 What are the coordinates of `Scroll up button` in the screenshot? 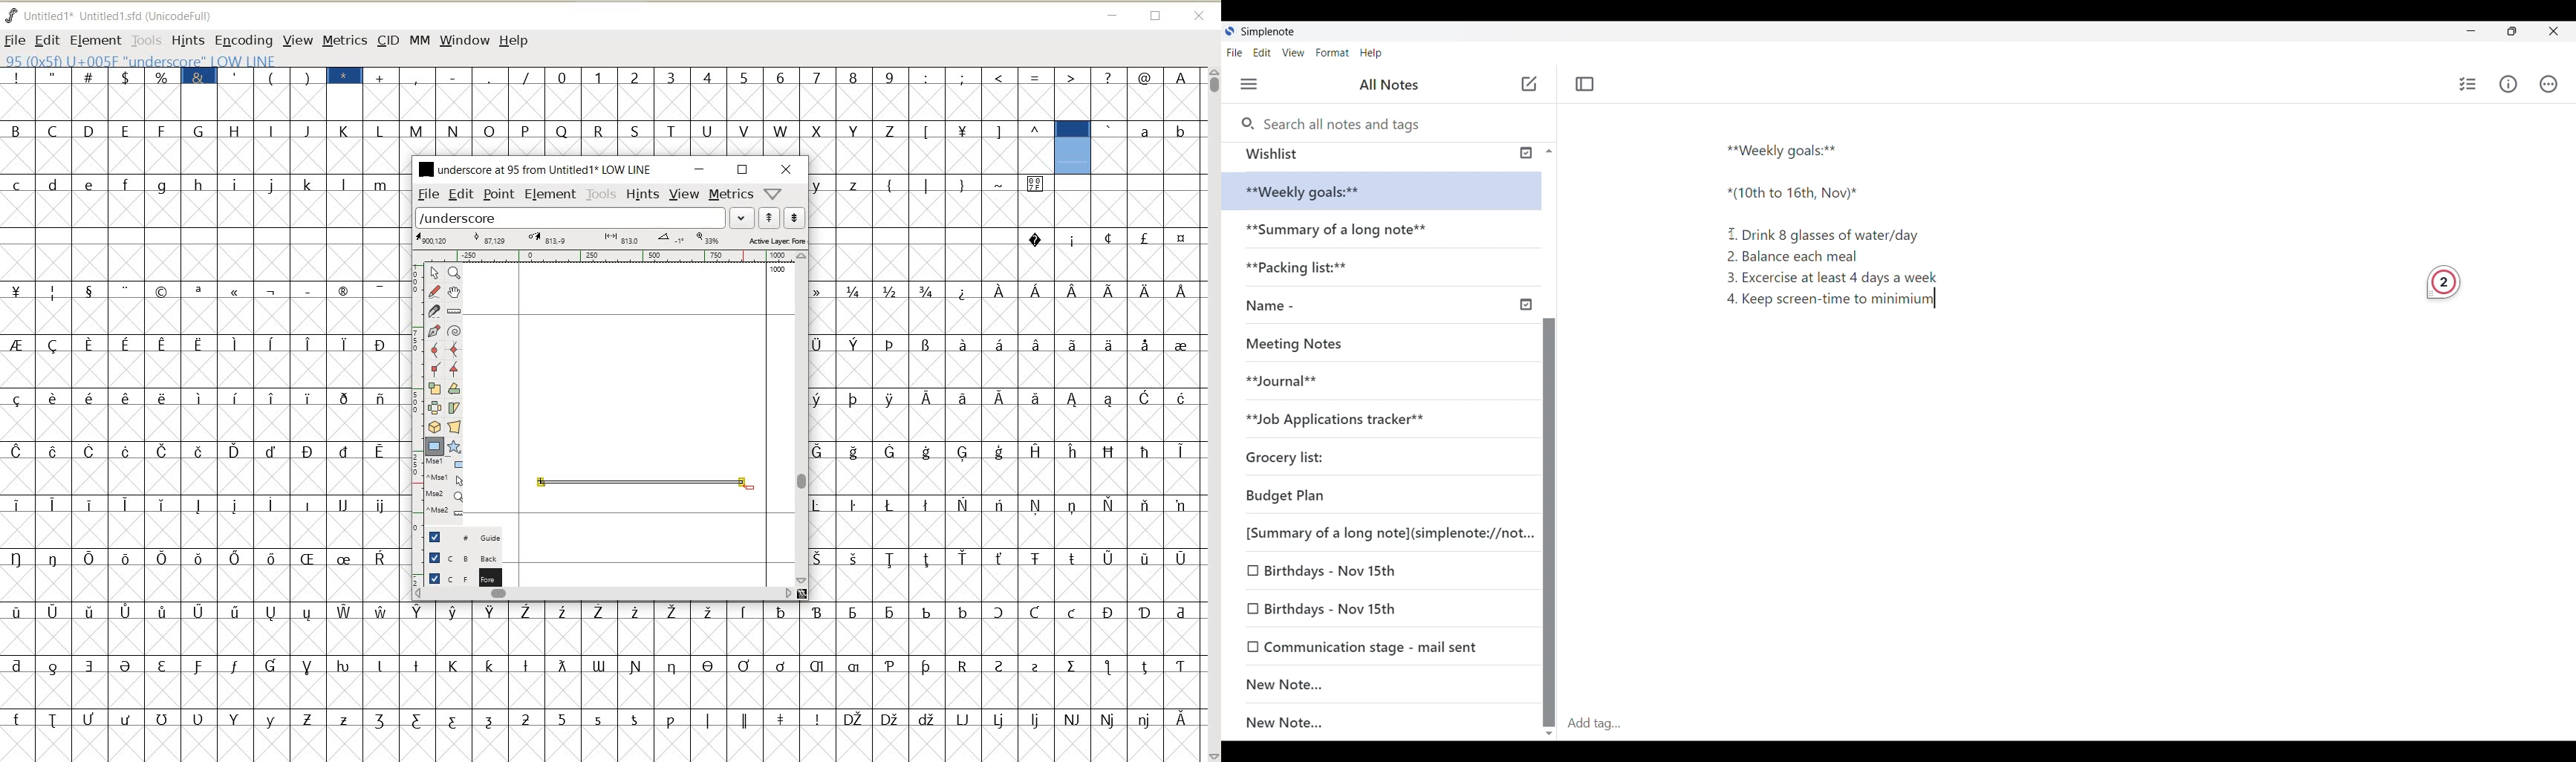 It's located at (1545, 150).